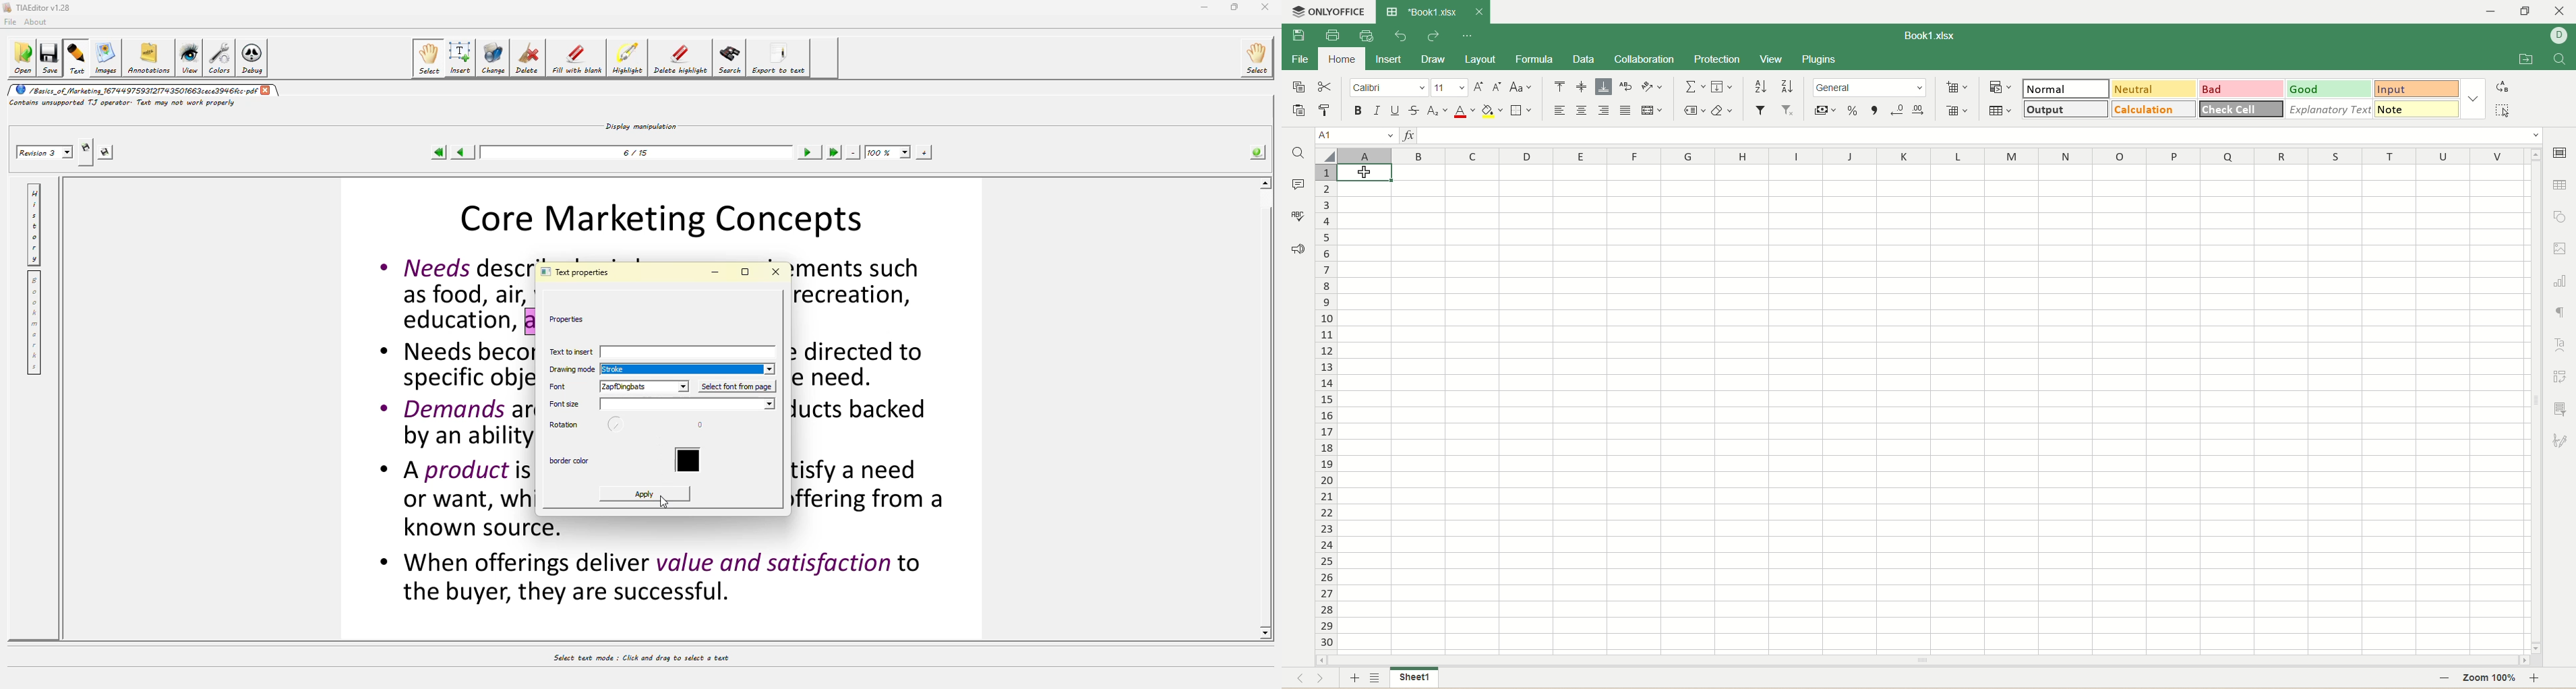  What do you see at coordinates (1521, 87) in the screenshot?
I see `change case` at bounding box center [1521, 87].